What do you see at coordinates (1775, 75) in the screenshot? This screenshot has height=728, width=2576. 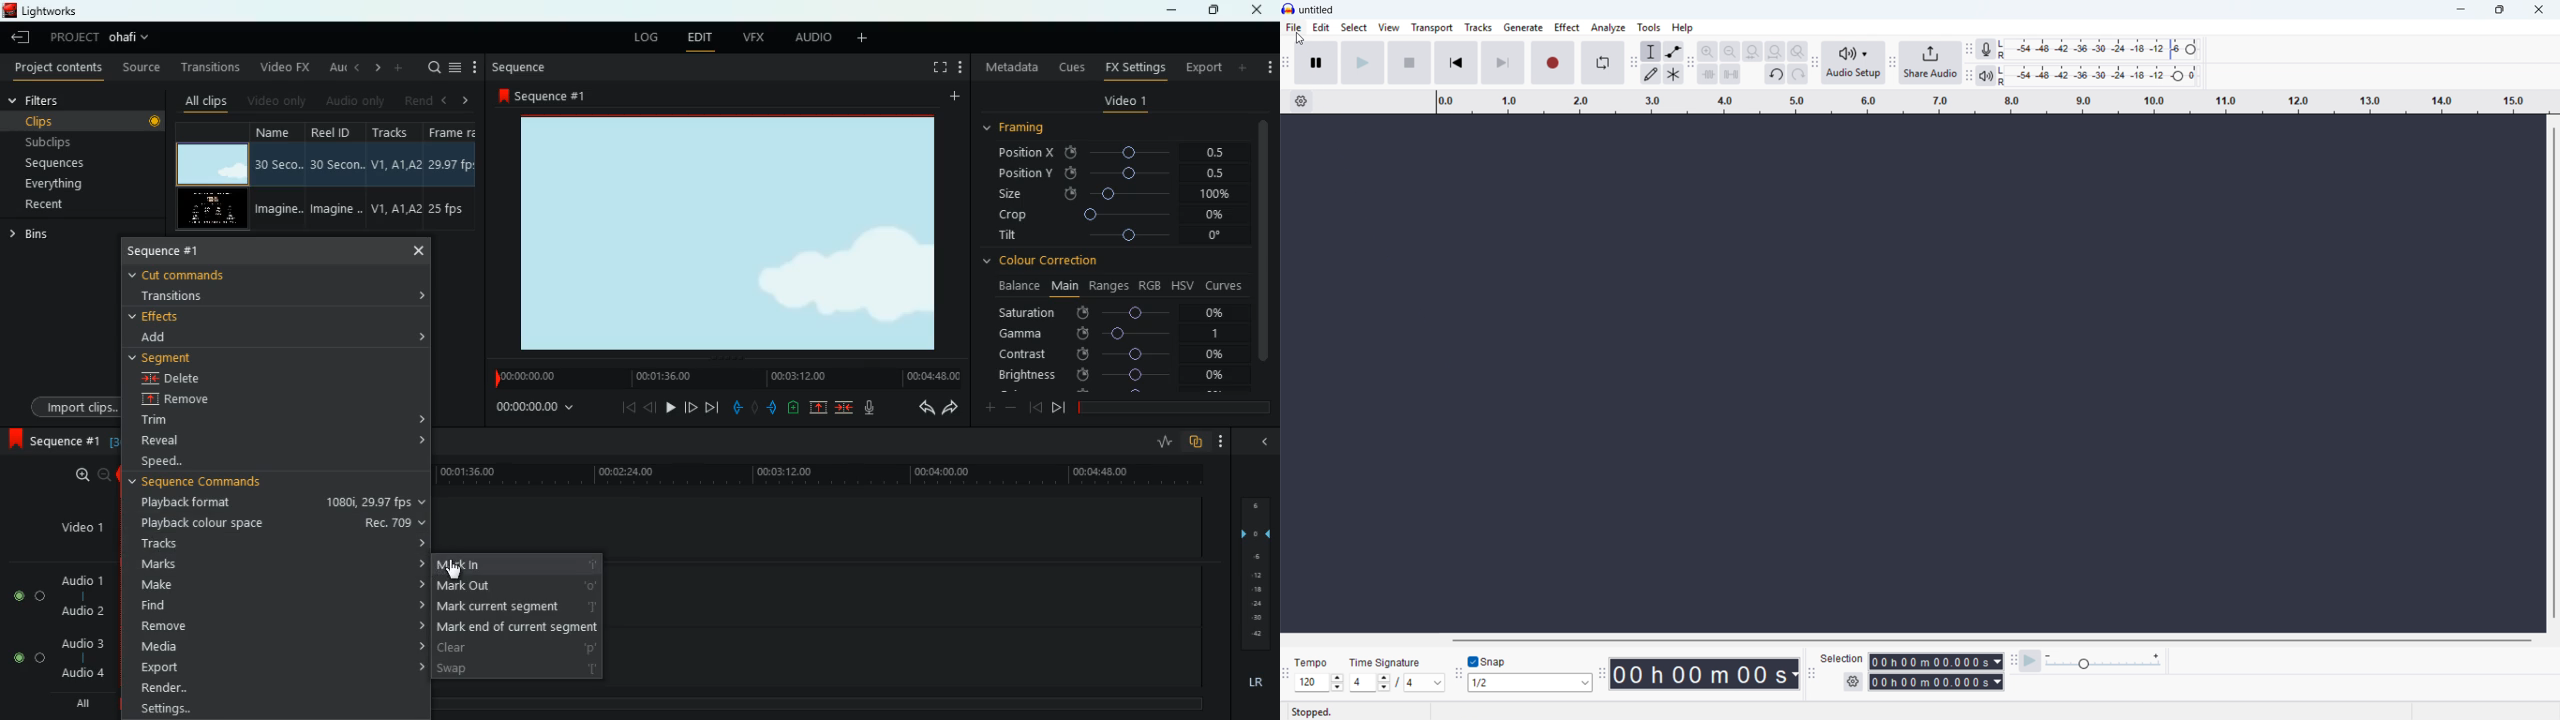 I see `Undo` at bounding box center [1775, 75].